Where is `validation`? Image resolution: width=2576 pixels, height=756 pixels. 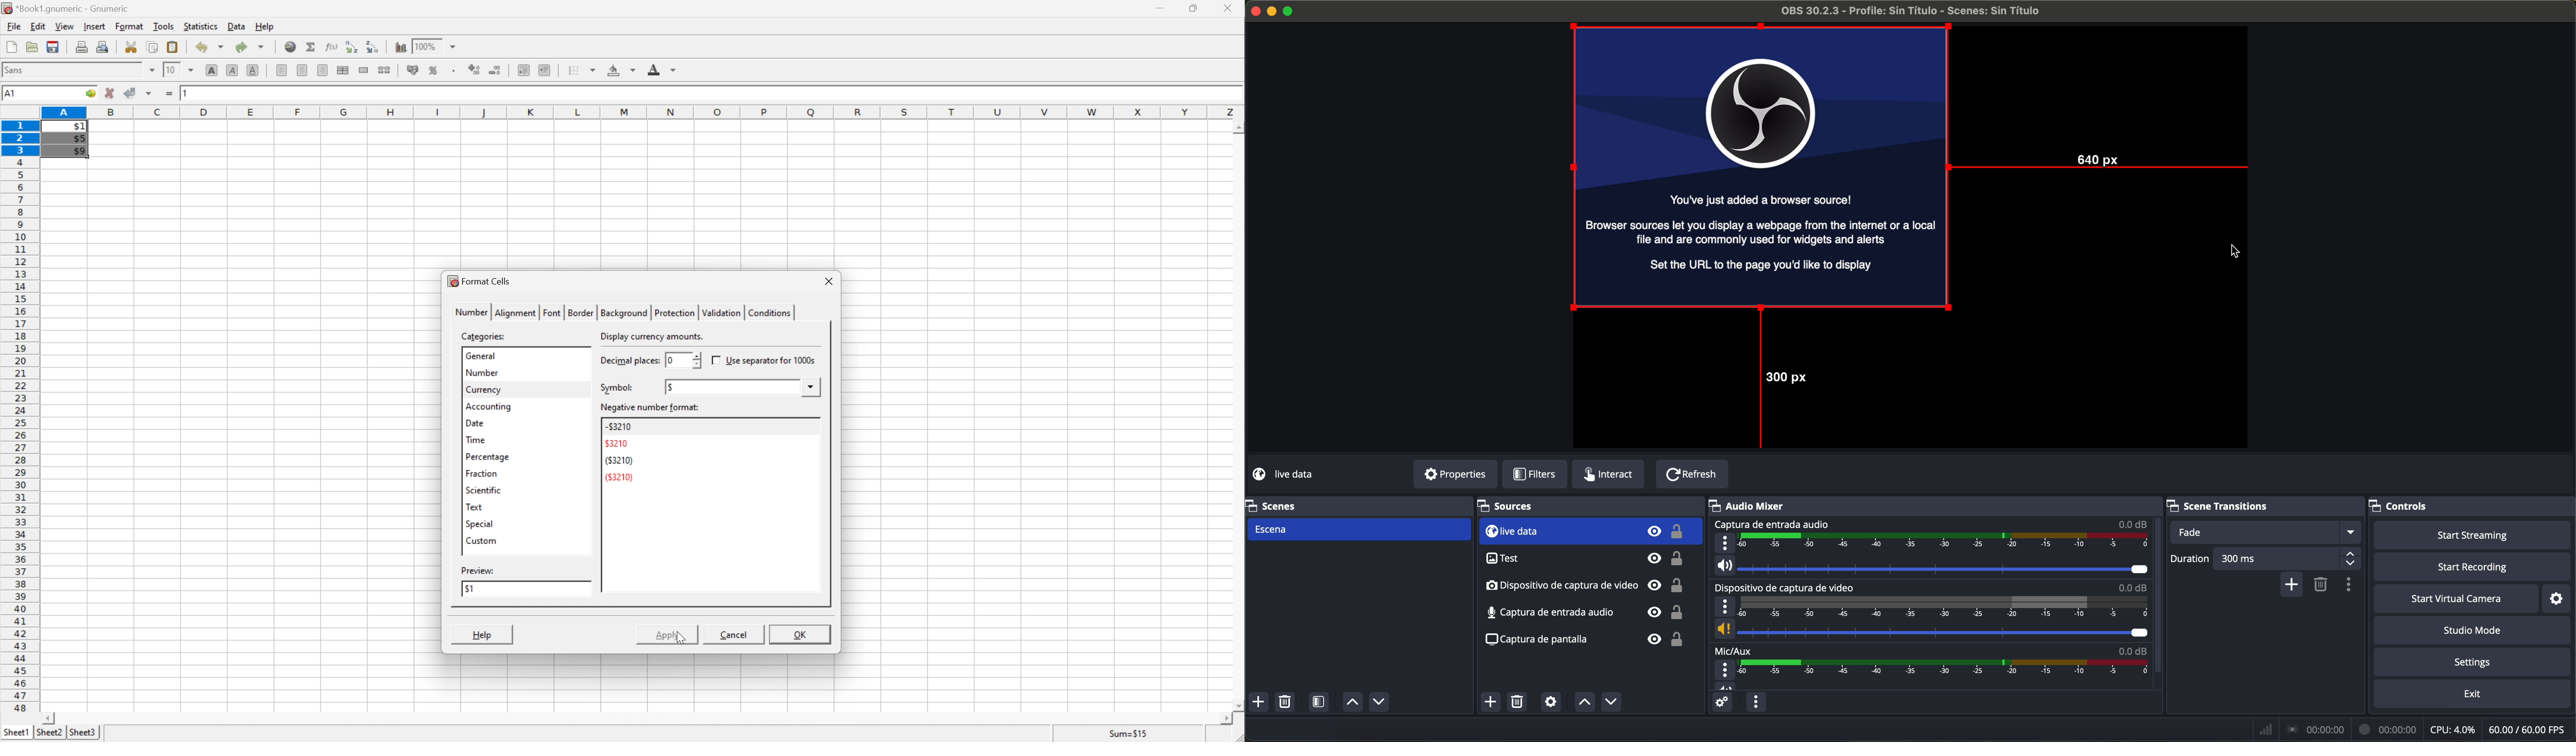 validation is located at coordinates (720, 313).